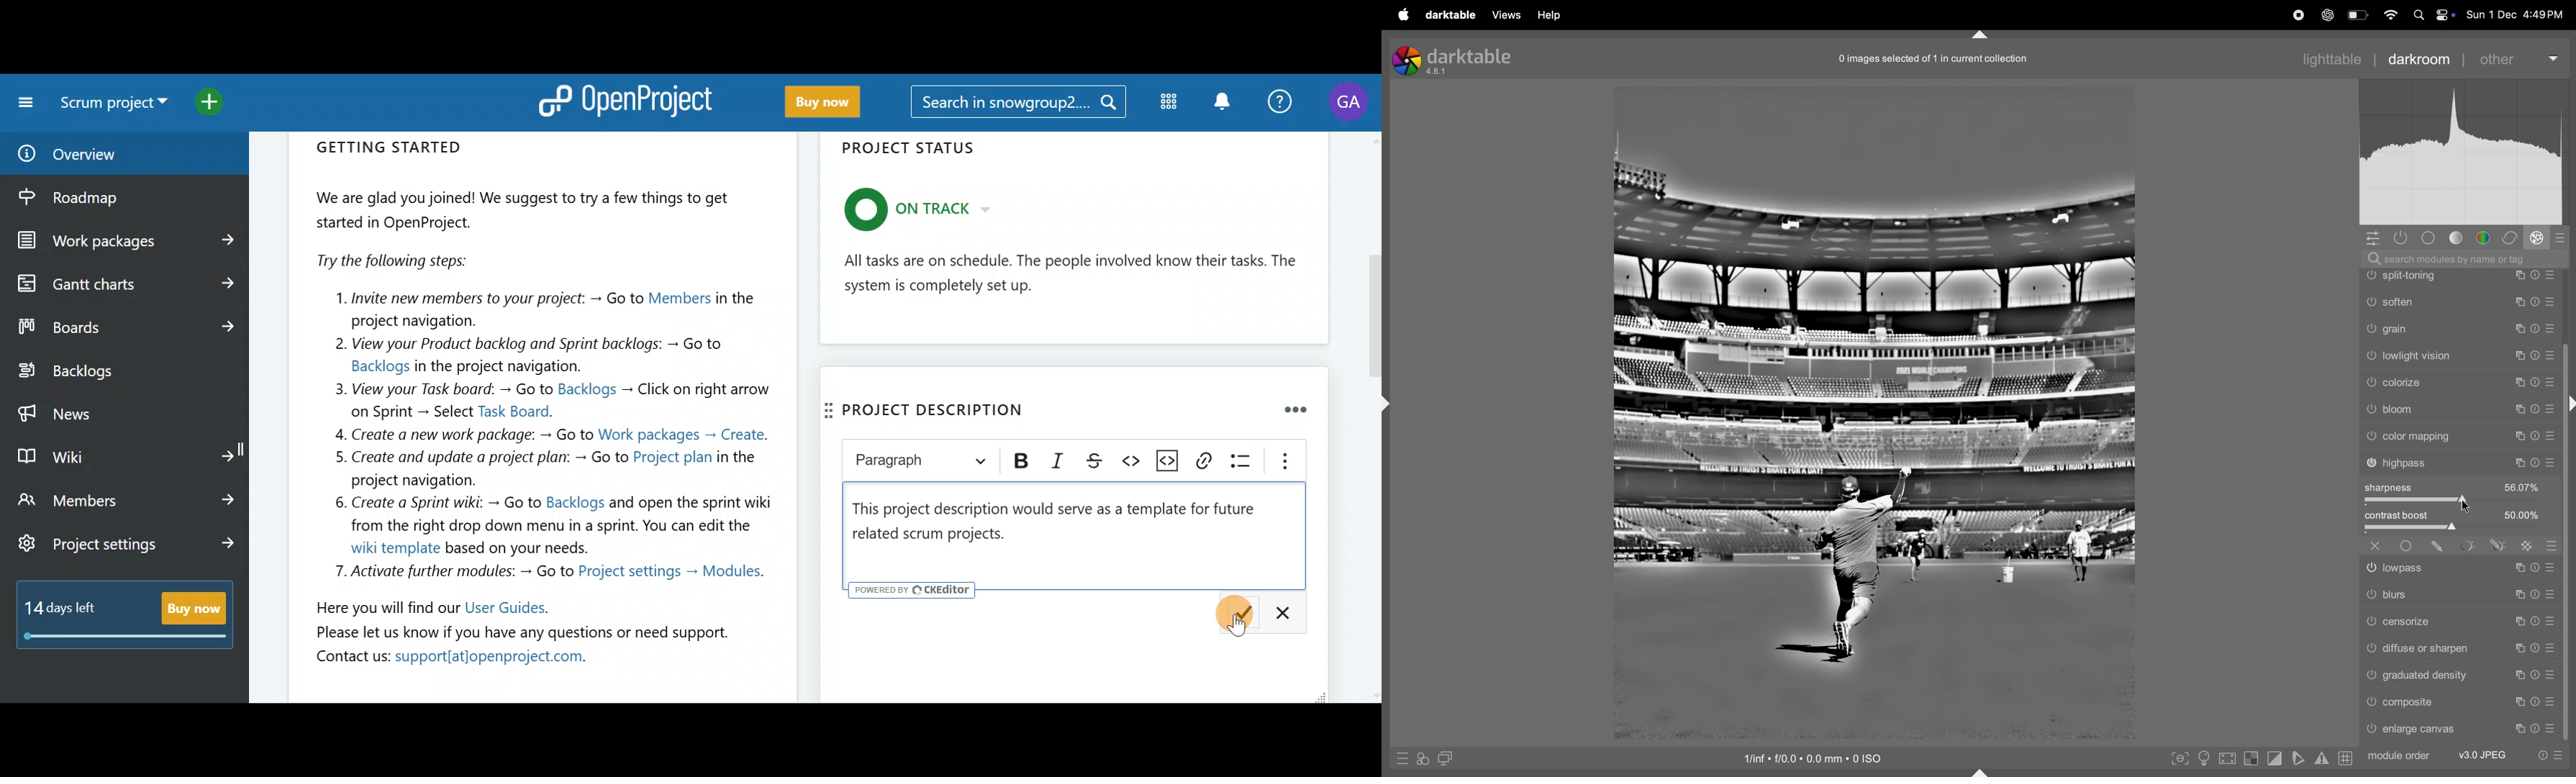 The image size is (2576, 784). What do you see at coordinates (122, 282) in the screenshot?
I see `Gantt charts` at bounding box center [122, 282].